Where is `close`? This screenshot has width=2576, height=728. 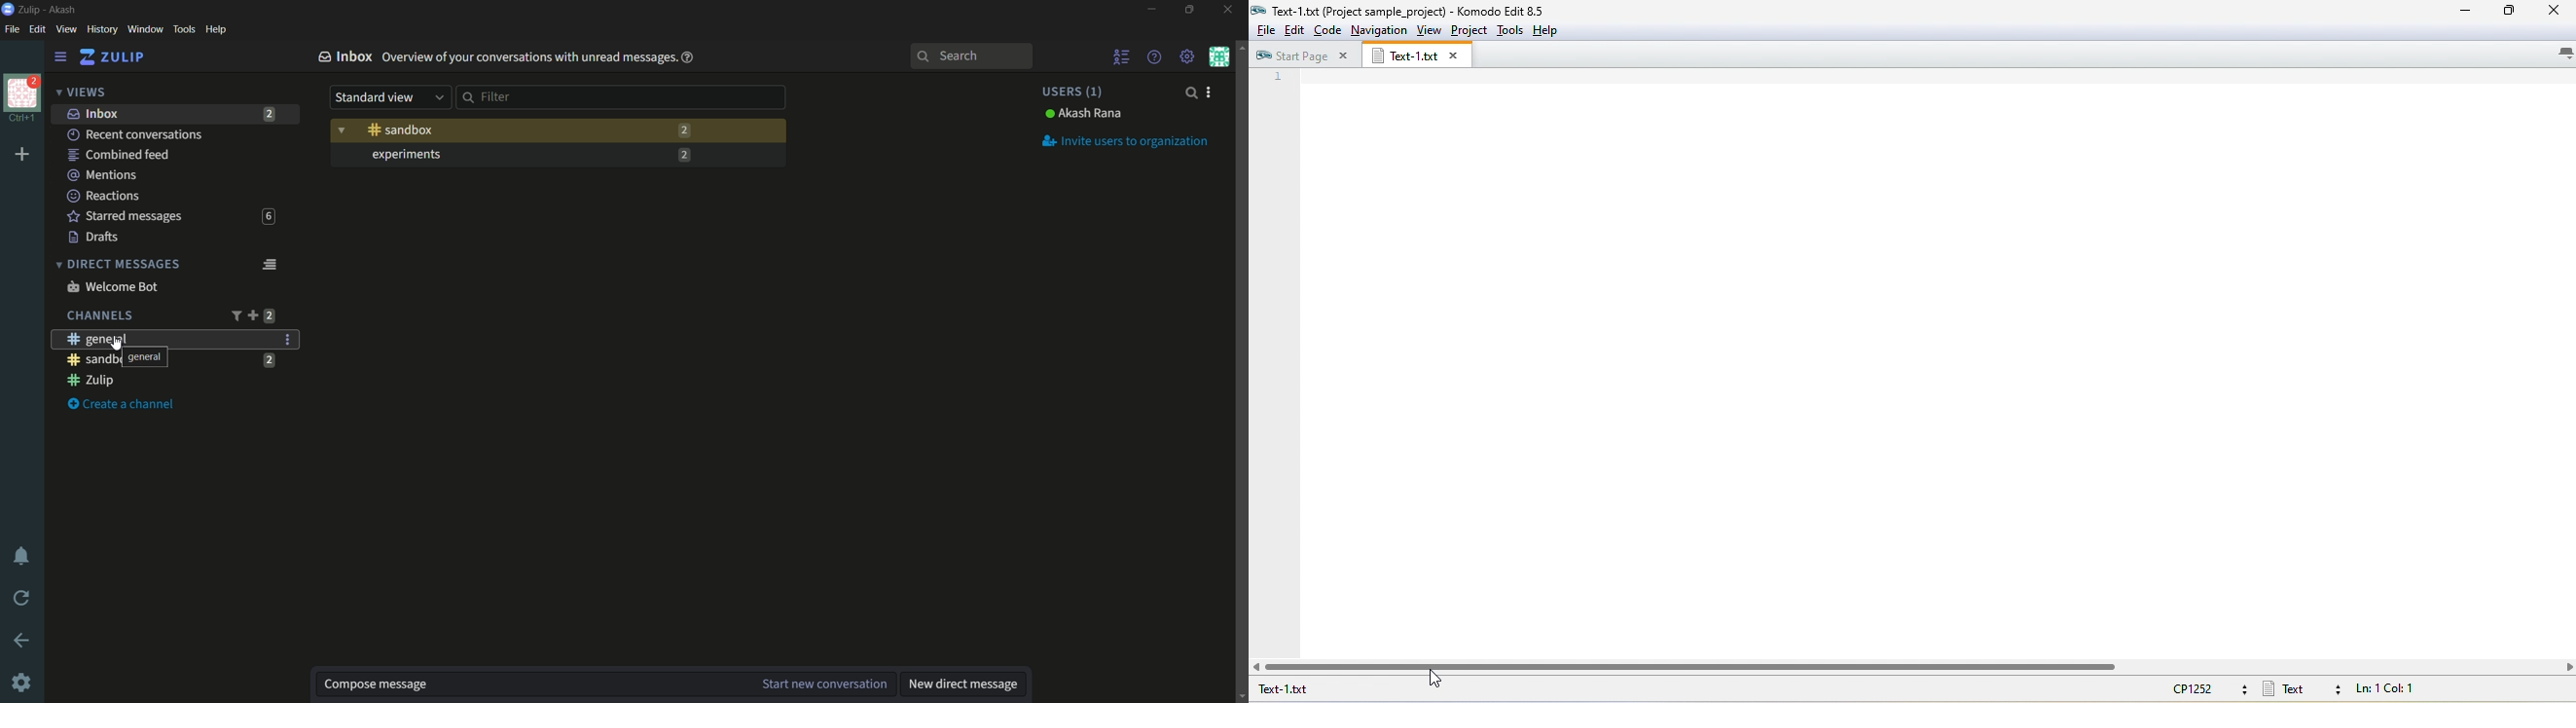 close is located at coordinates (2557, 11).